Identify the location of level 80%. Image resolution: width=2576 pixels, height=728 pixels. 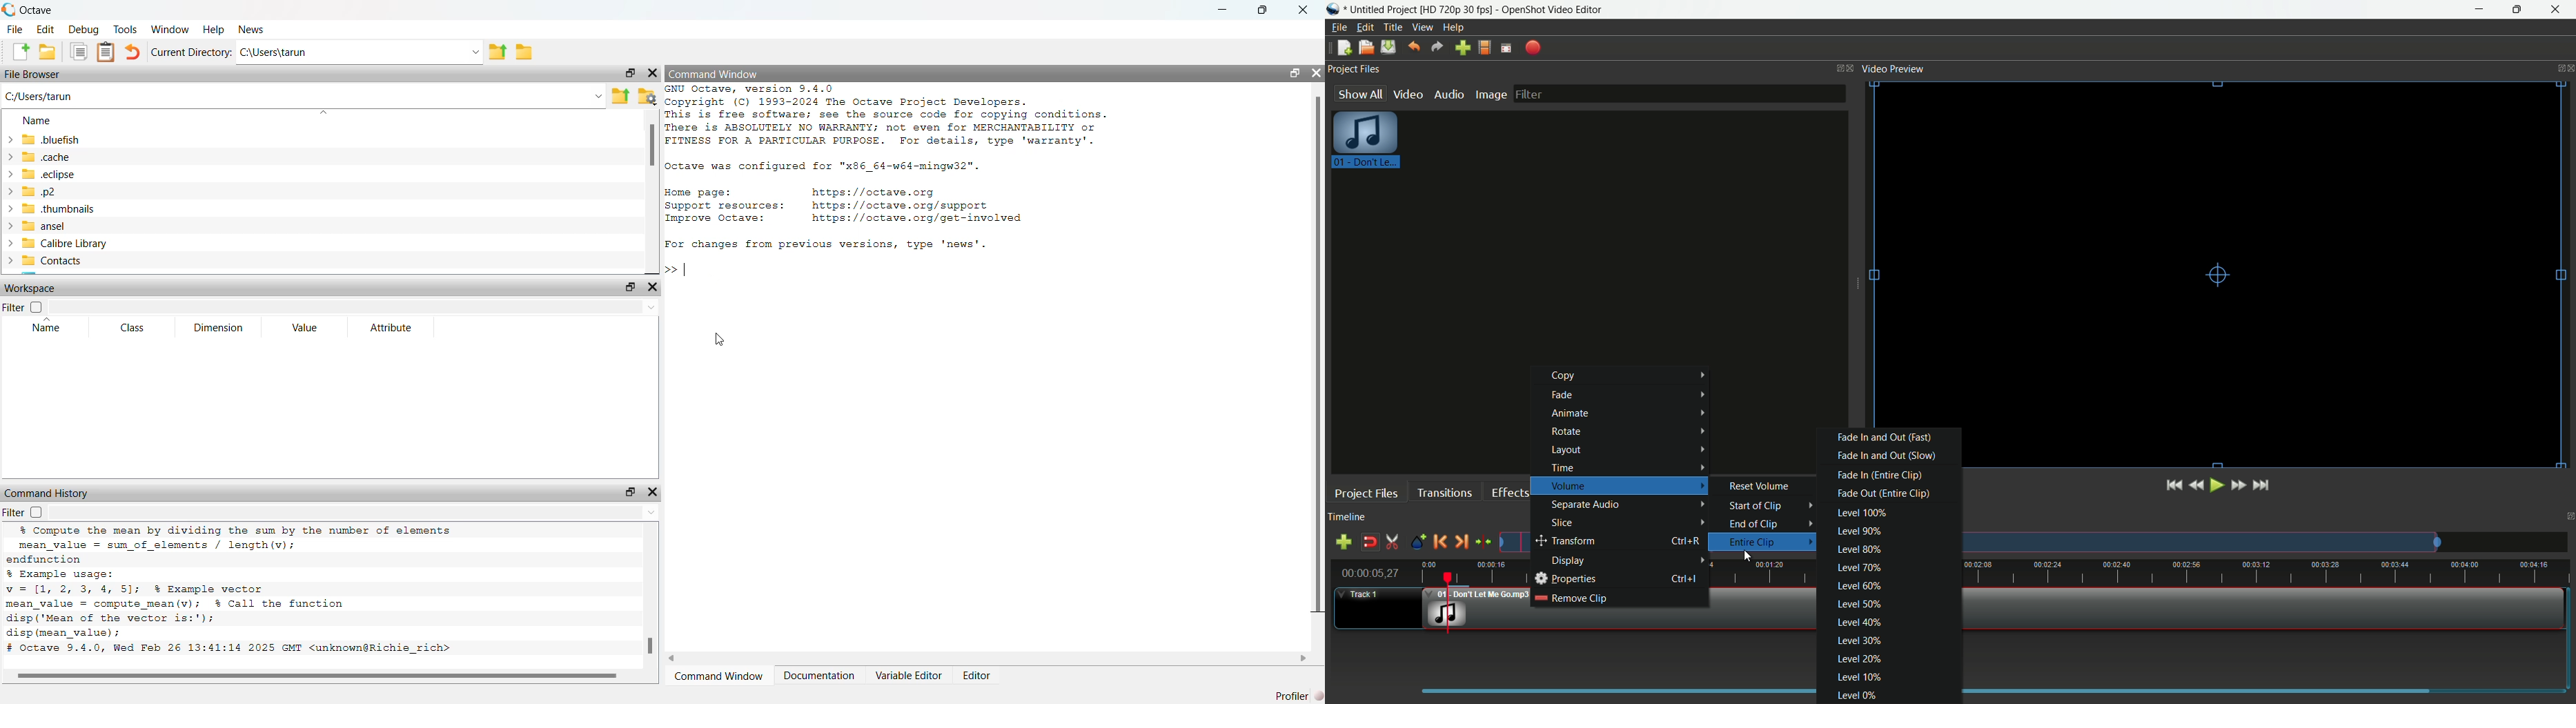
(1856, 550).